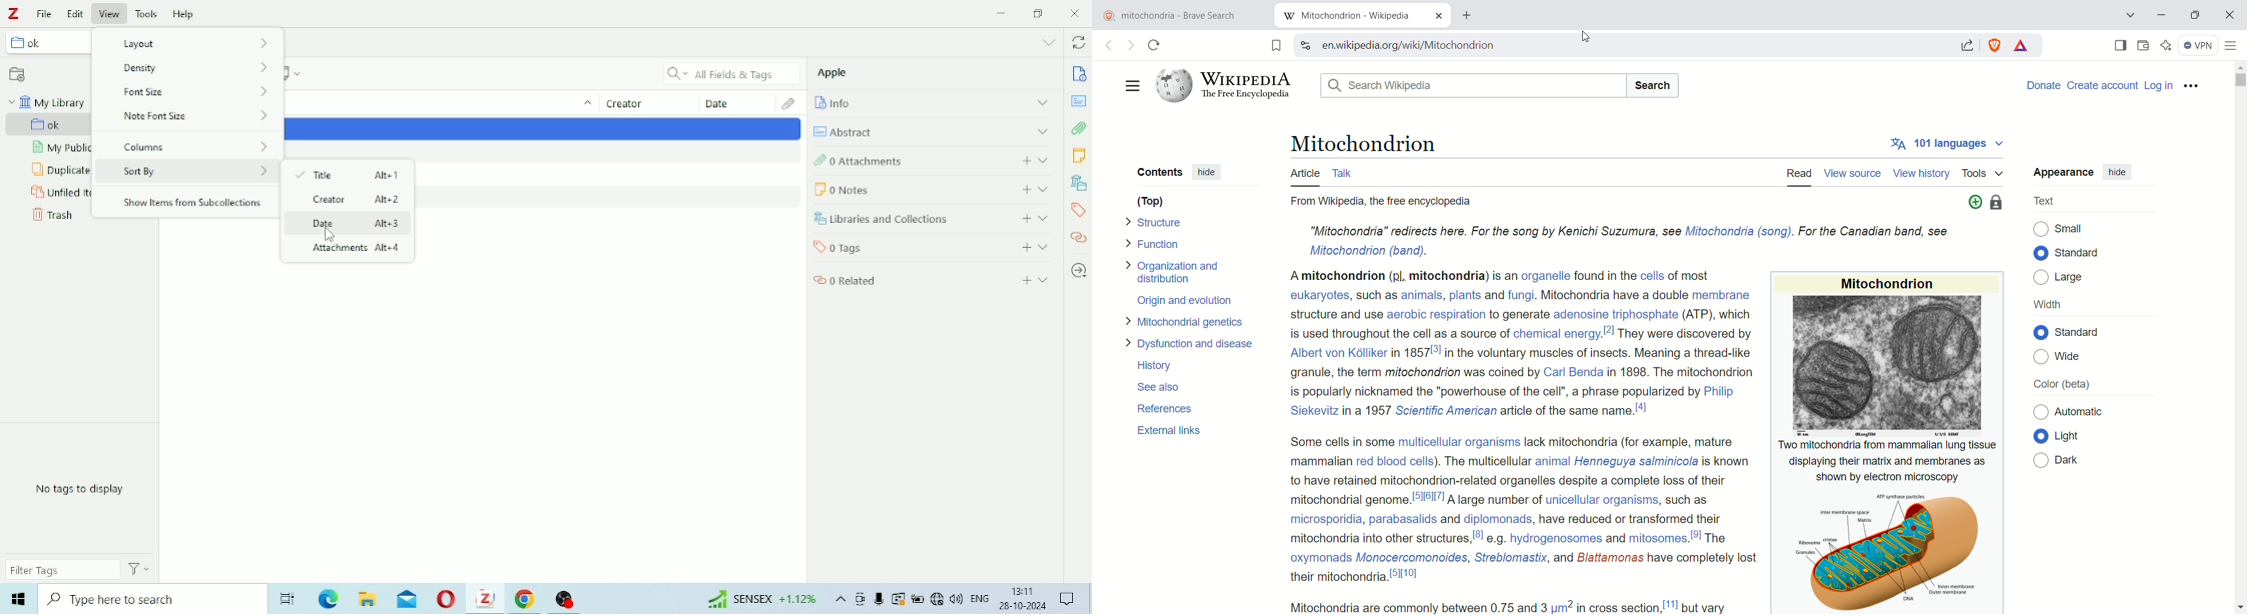  Describe the element at coordinates (110, 12) in the screenshot. I see `View` at that location.